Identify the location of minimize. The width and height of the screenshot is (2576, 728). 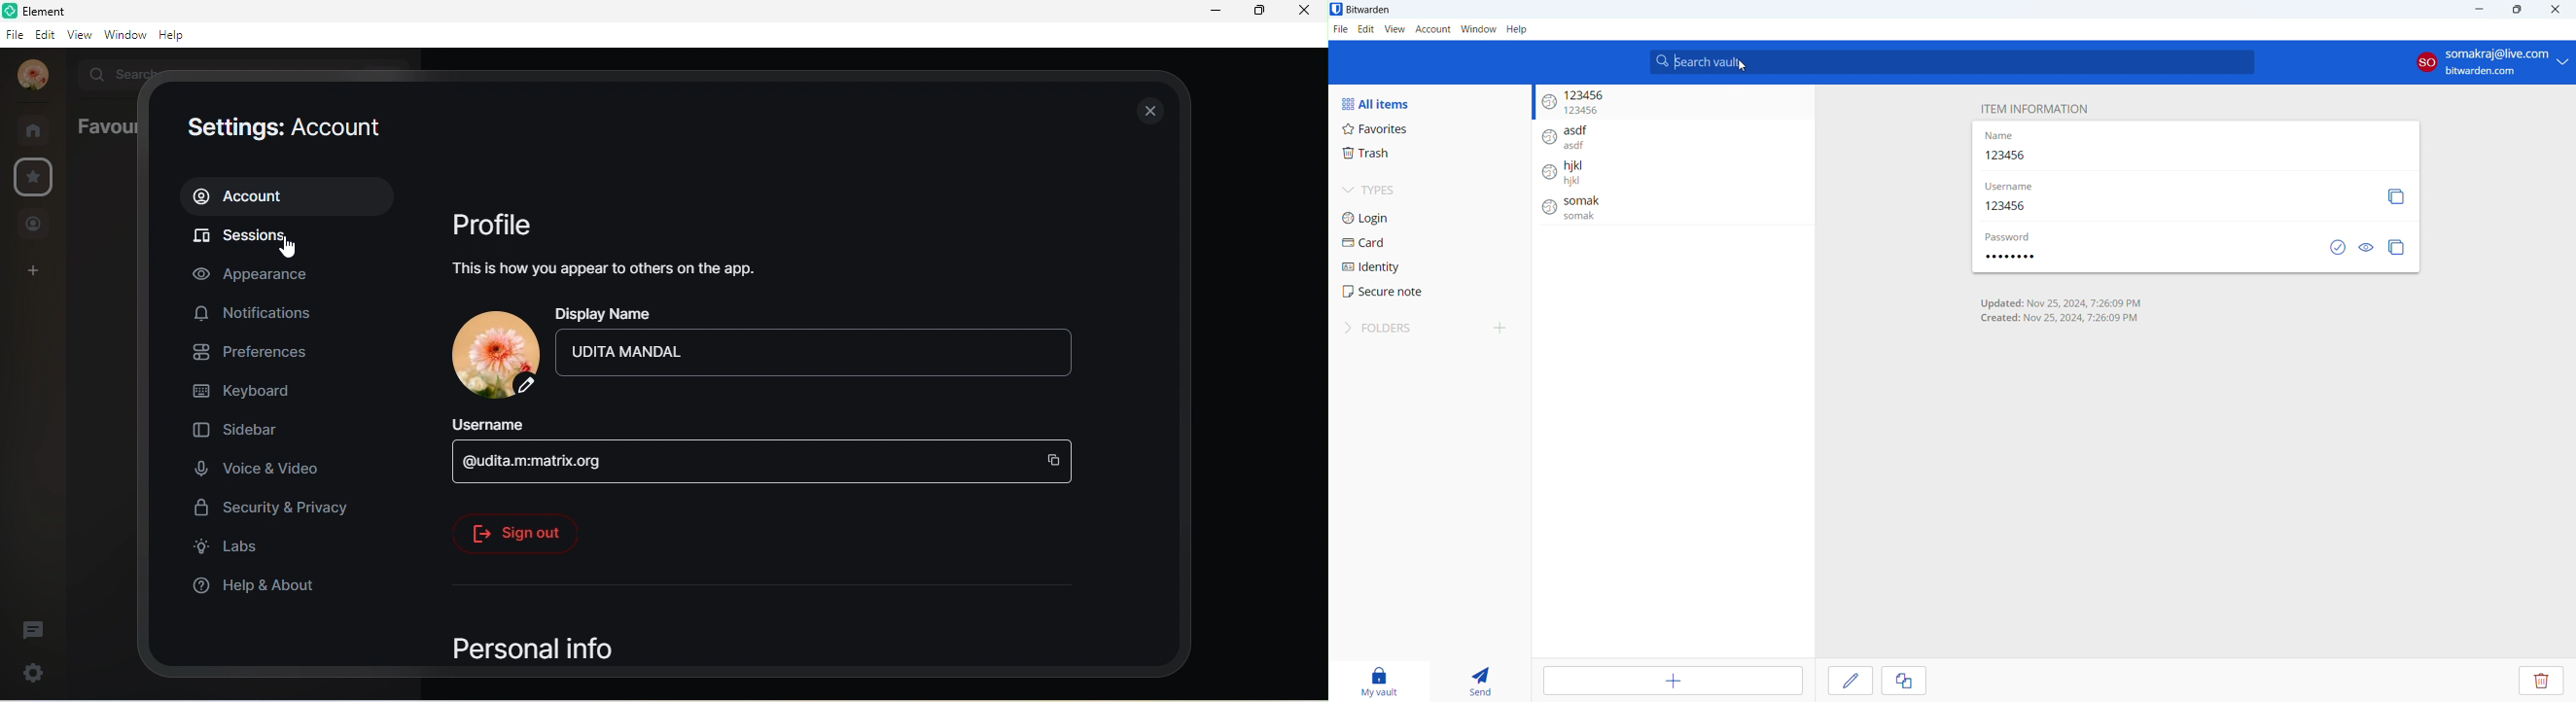
(1216, 11).